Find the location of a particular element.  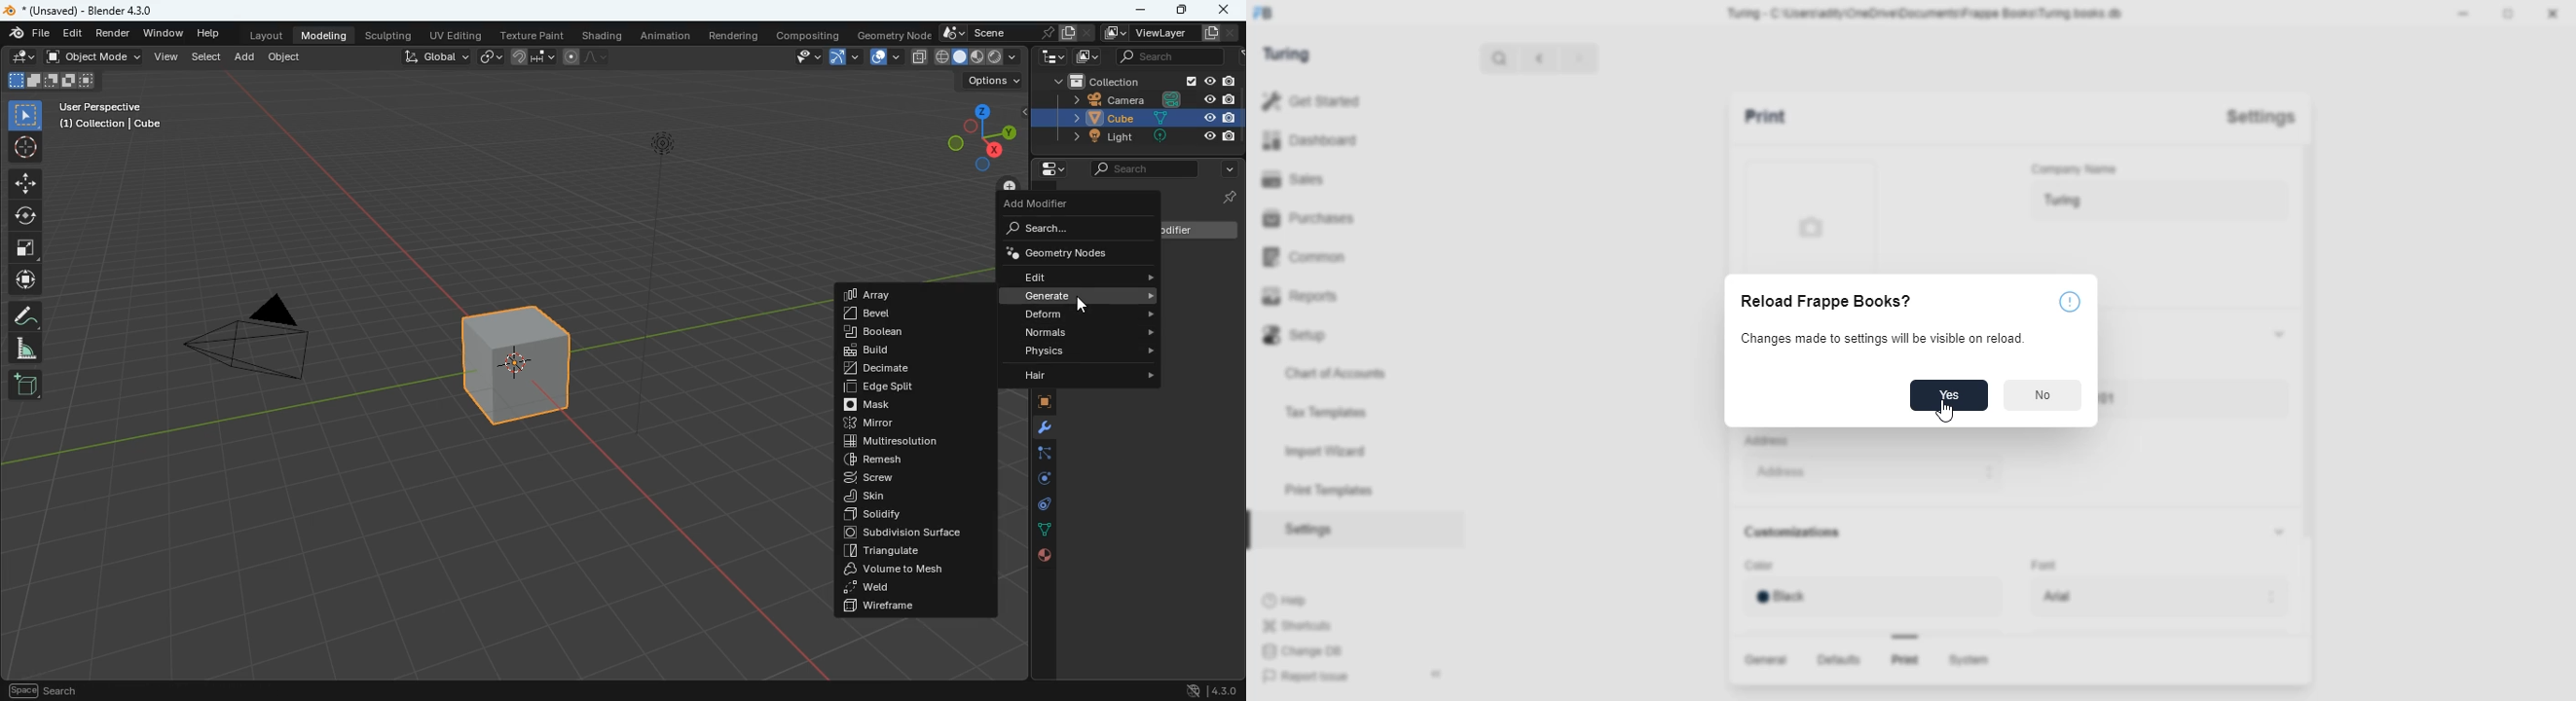

Dashboard is located at coordinates (1347, 140).